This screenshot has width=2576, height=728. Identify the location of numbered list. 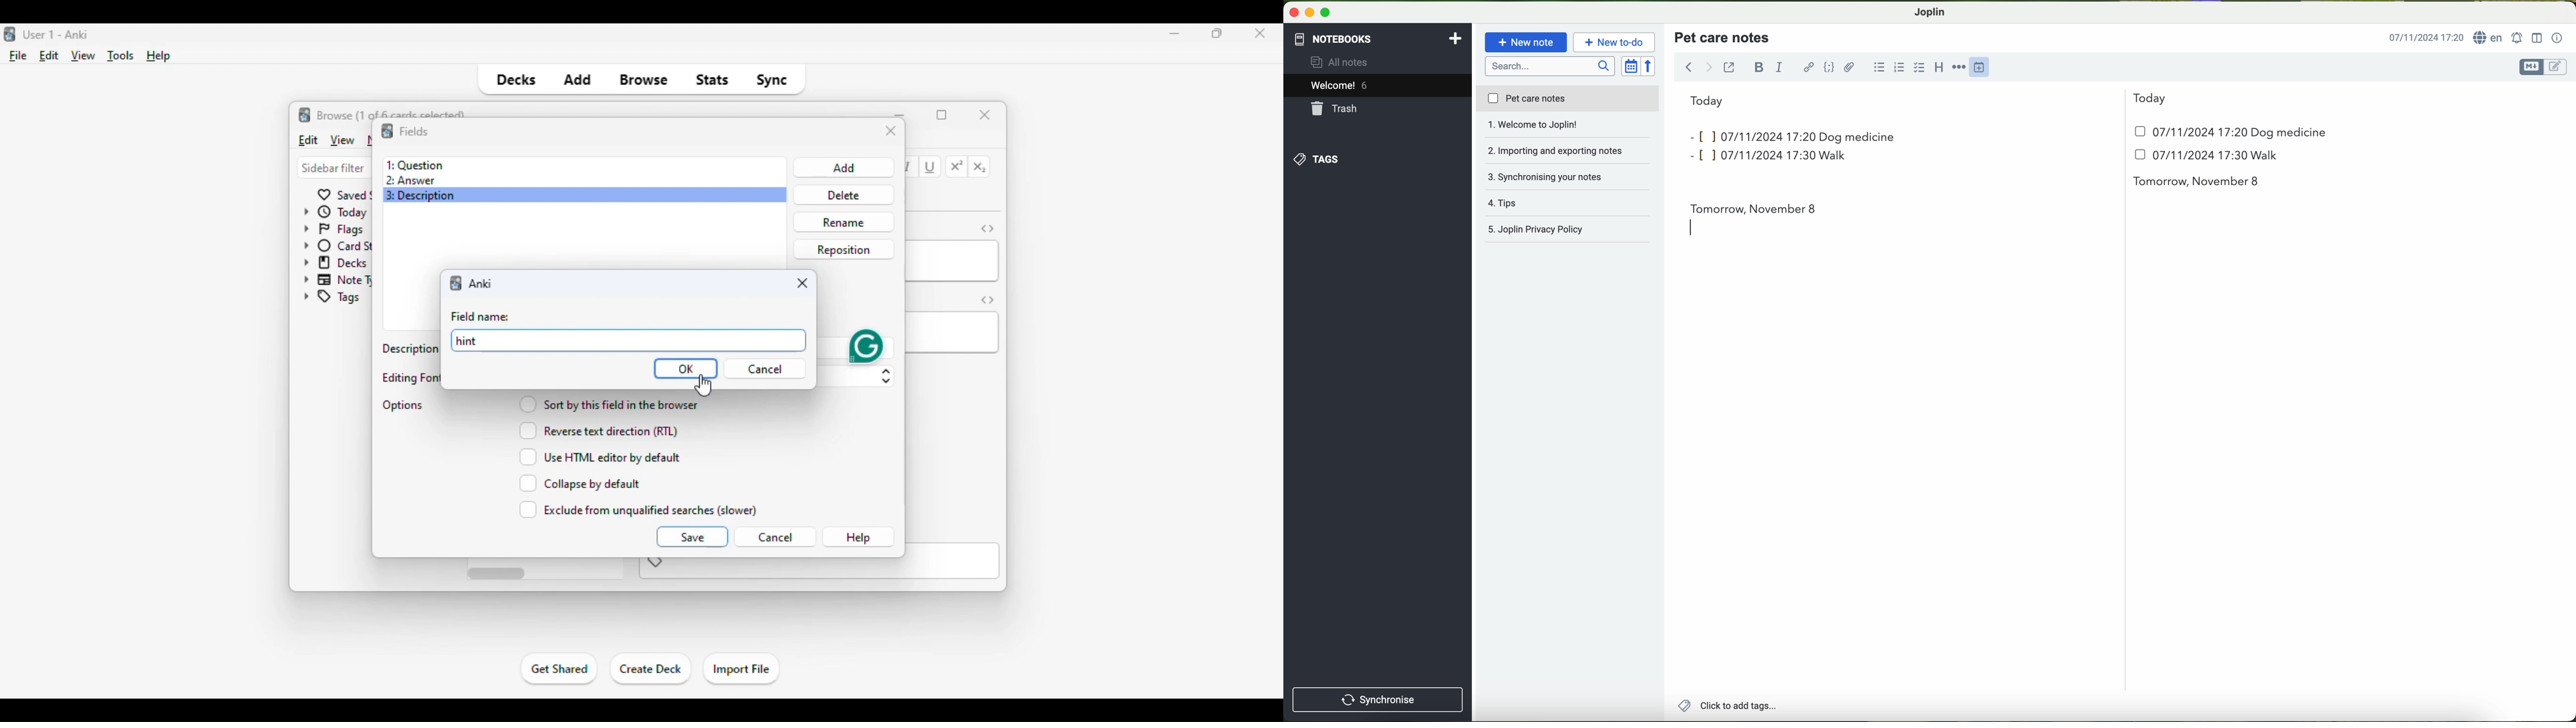
(1898, 67).